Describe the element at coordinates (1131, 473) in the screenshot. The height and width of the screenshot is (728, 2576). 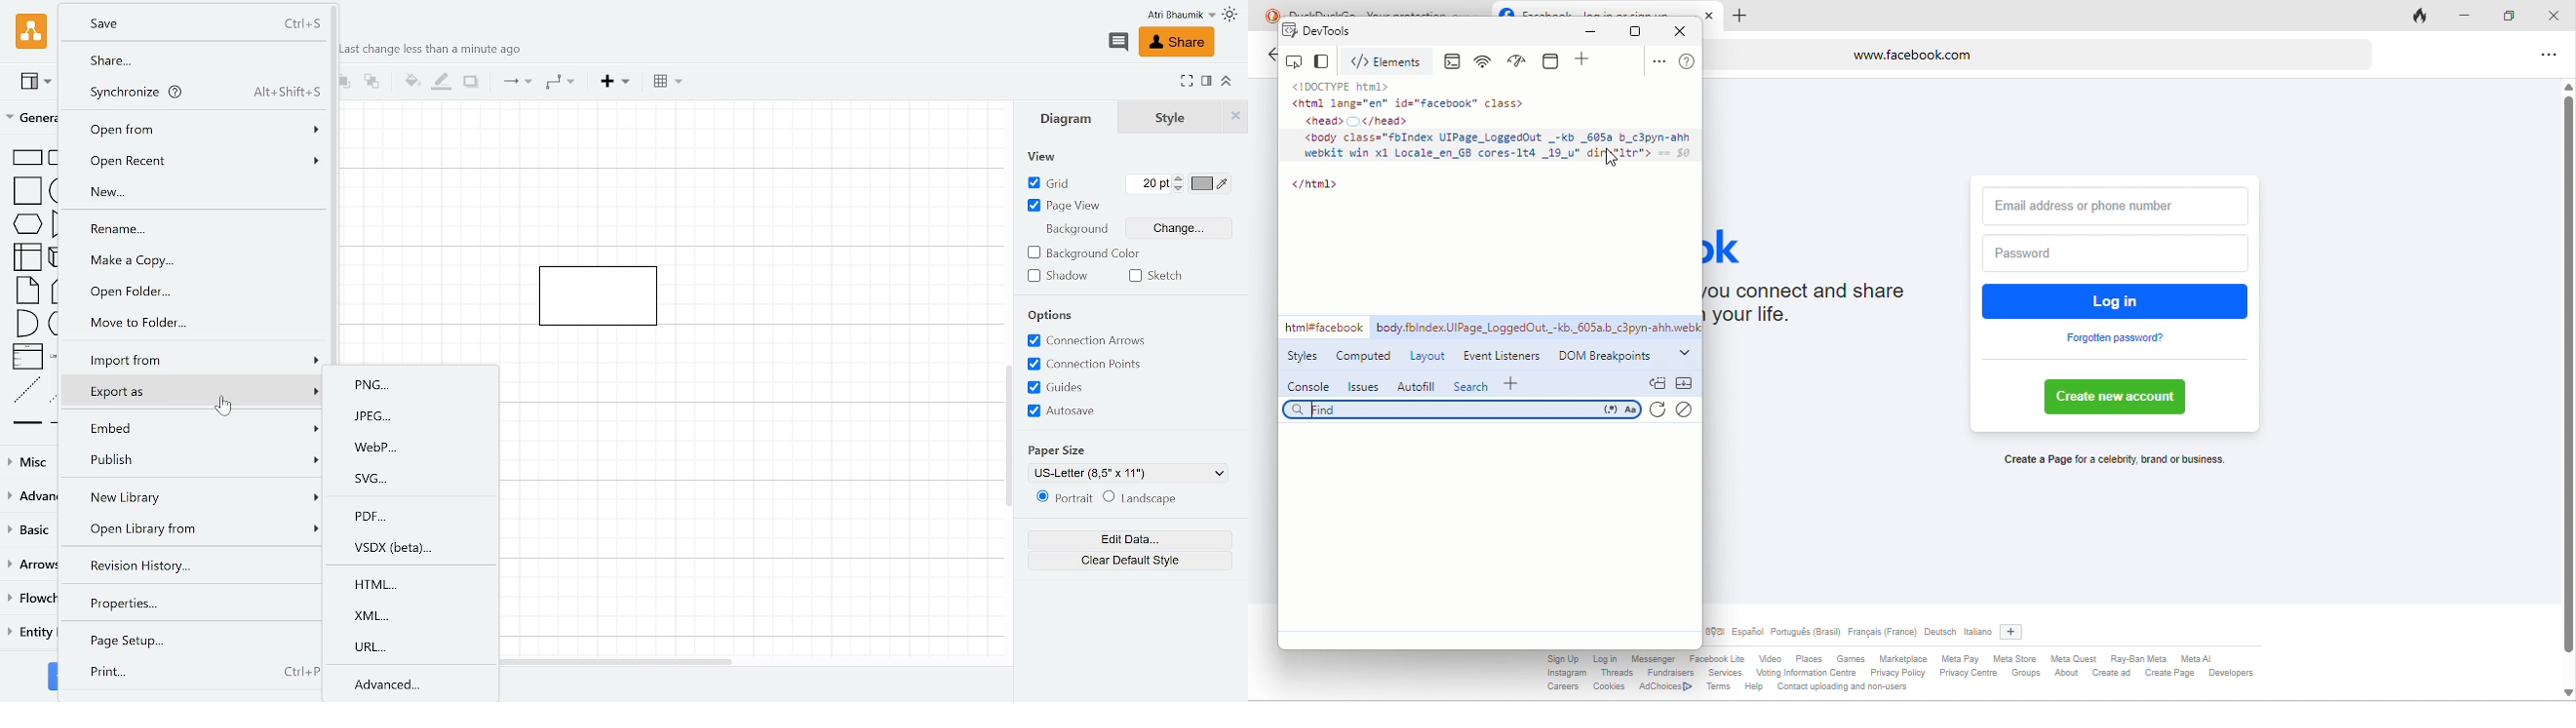
I see `Current paper size` at that location.